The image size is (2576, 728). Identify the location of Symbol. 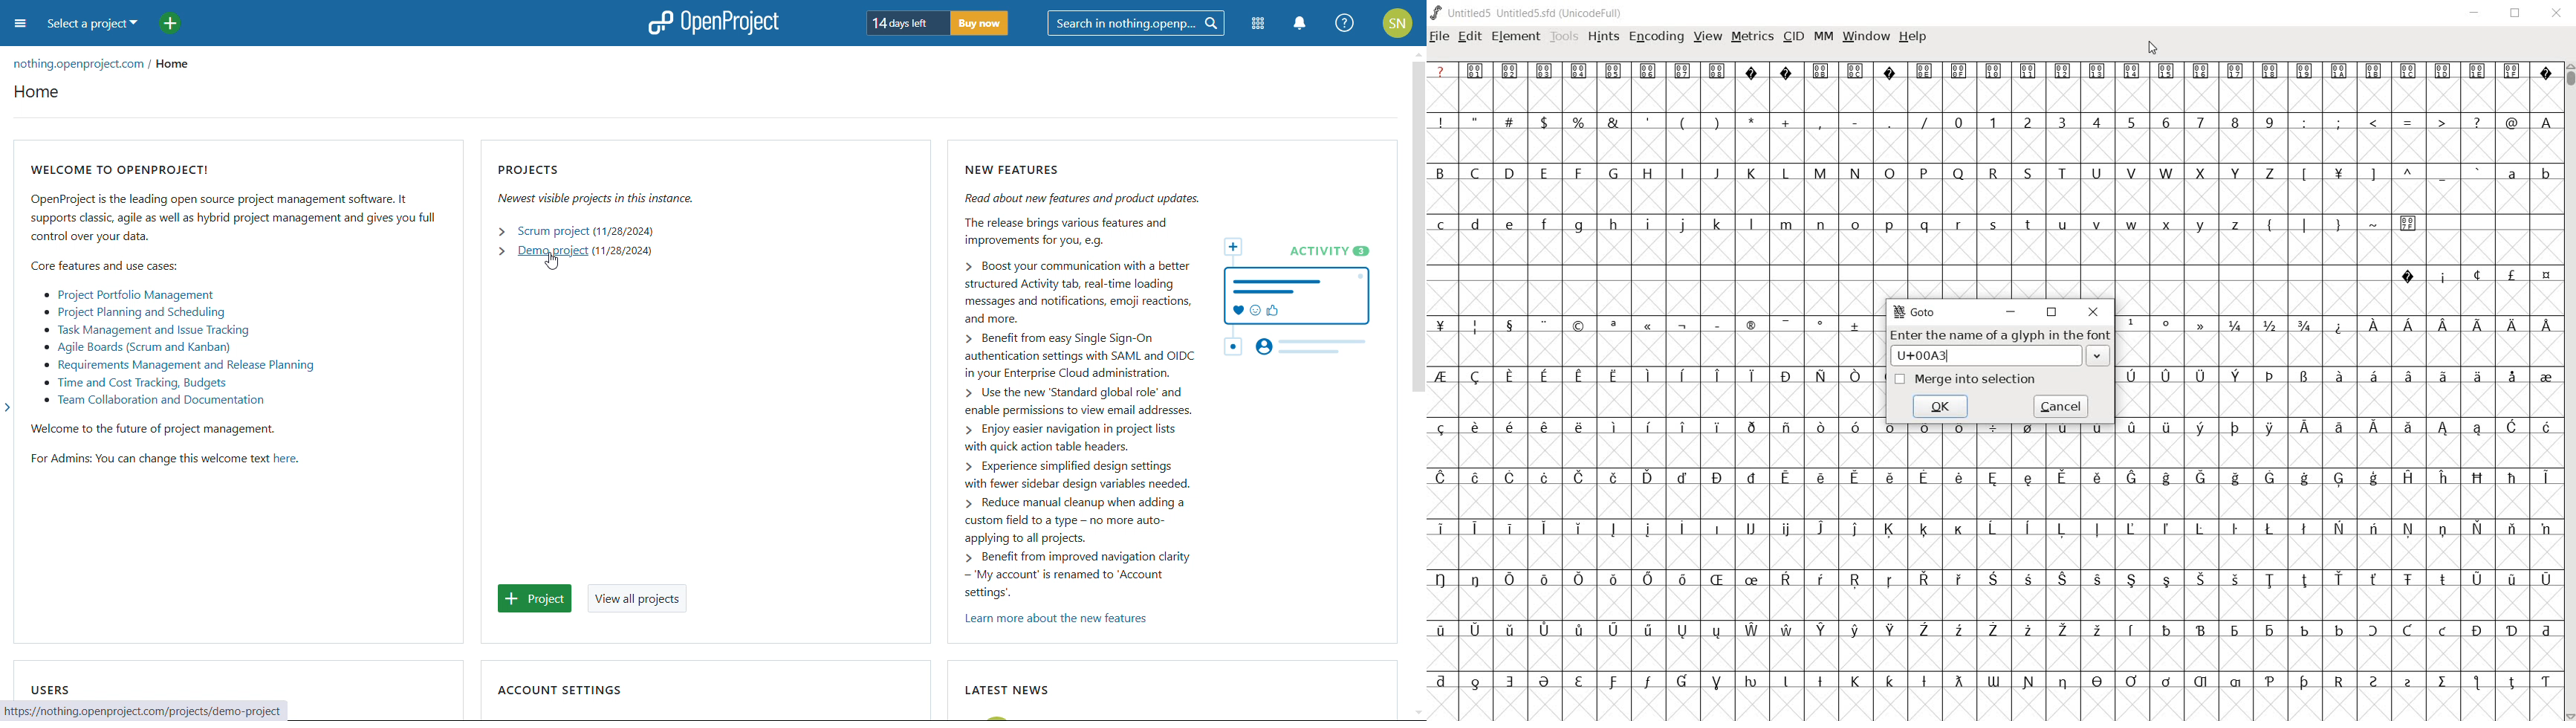
(2408, 476).